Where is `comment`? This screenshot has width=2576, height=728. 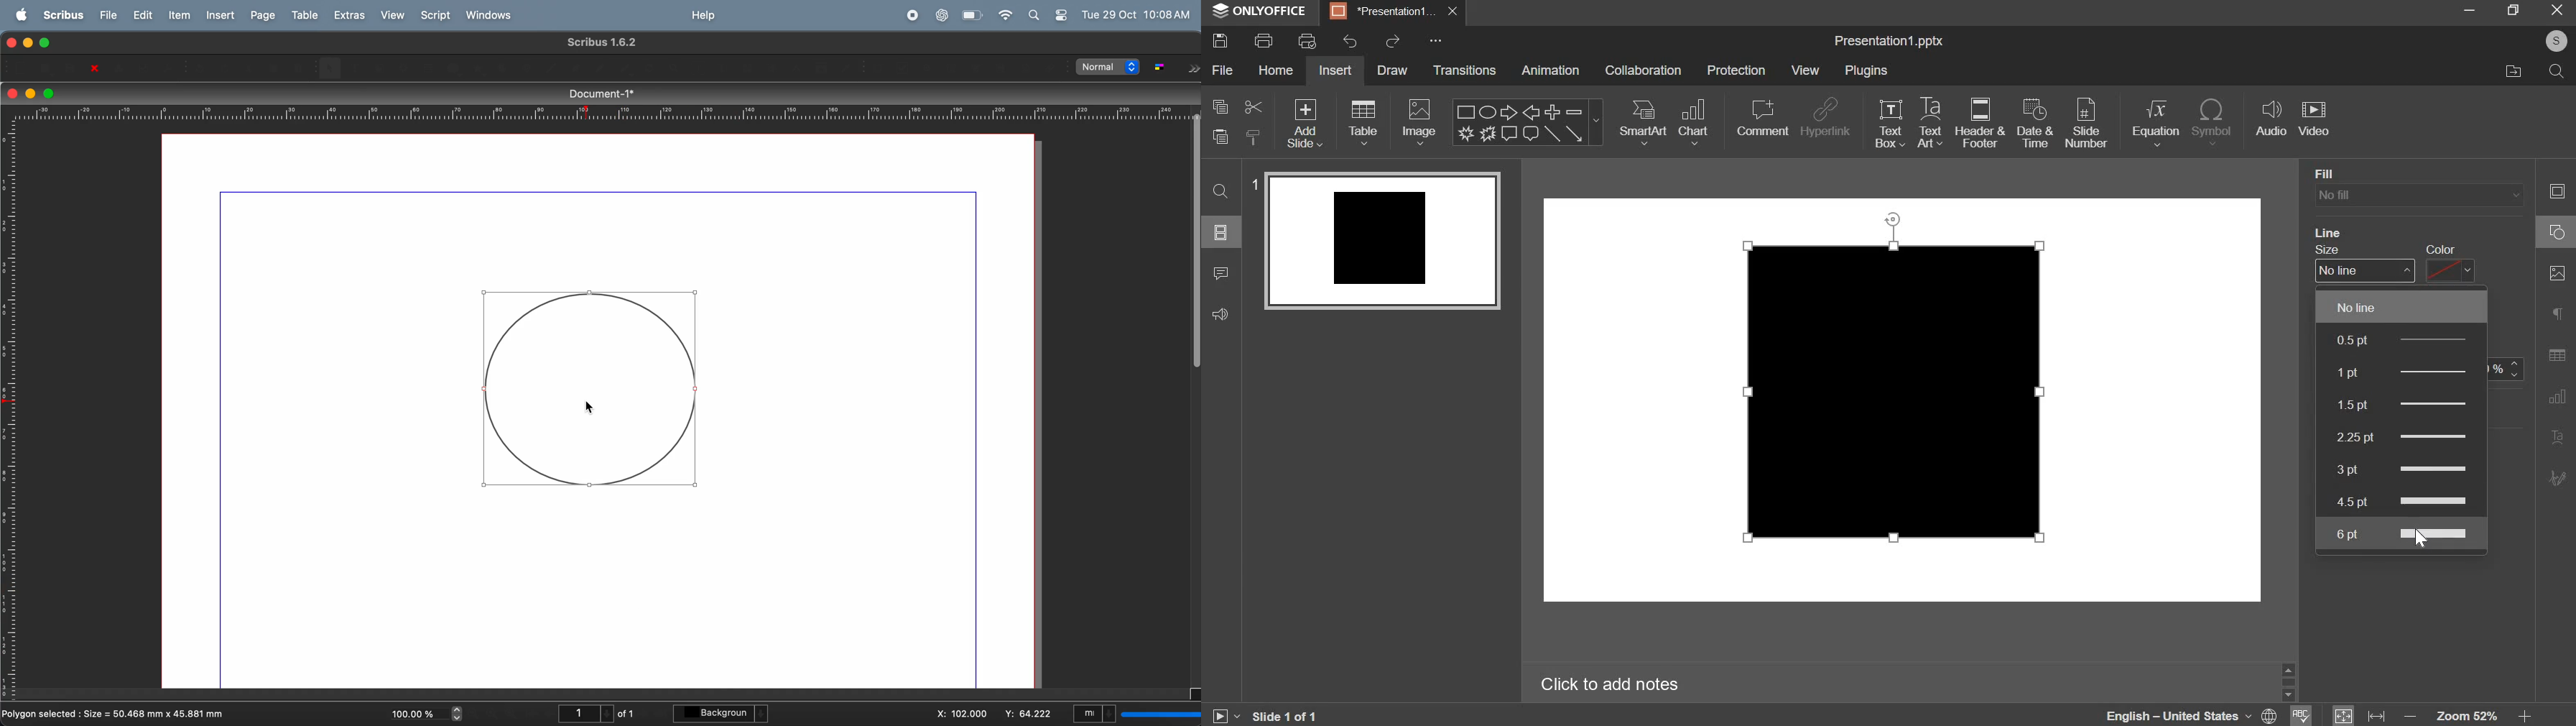 comment is located at coordinates (1762, 119).